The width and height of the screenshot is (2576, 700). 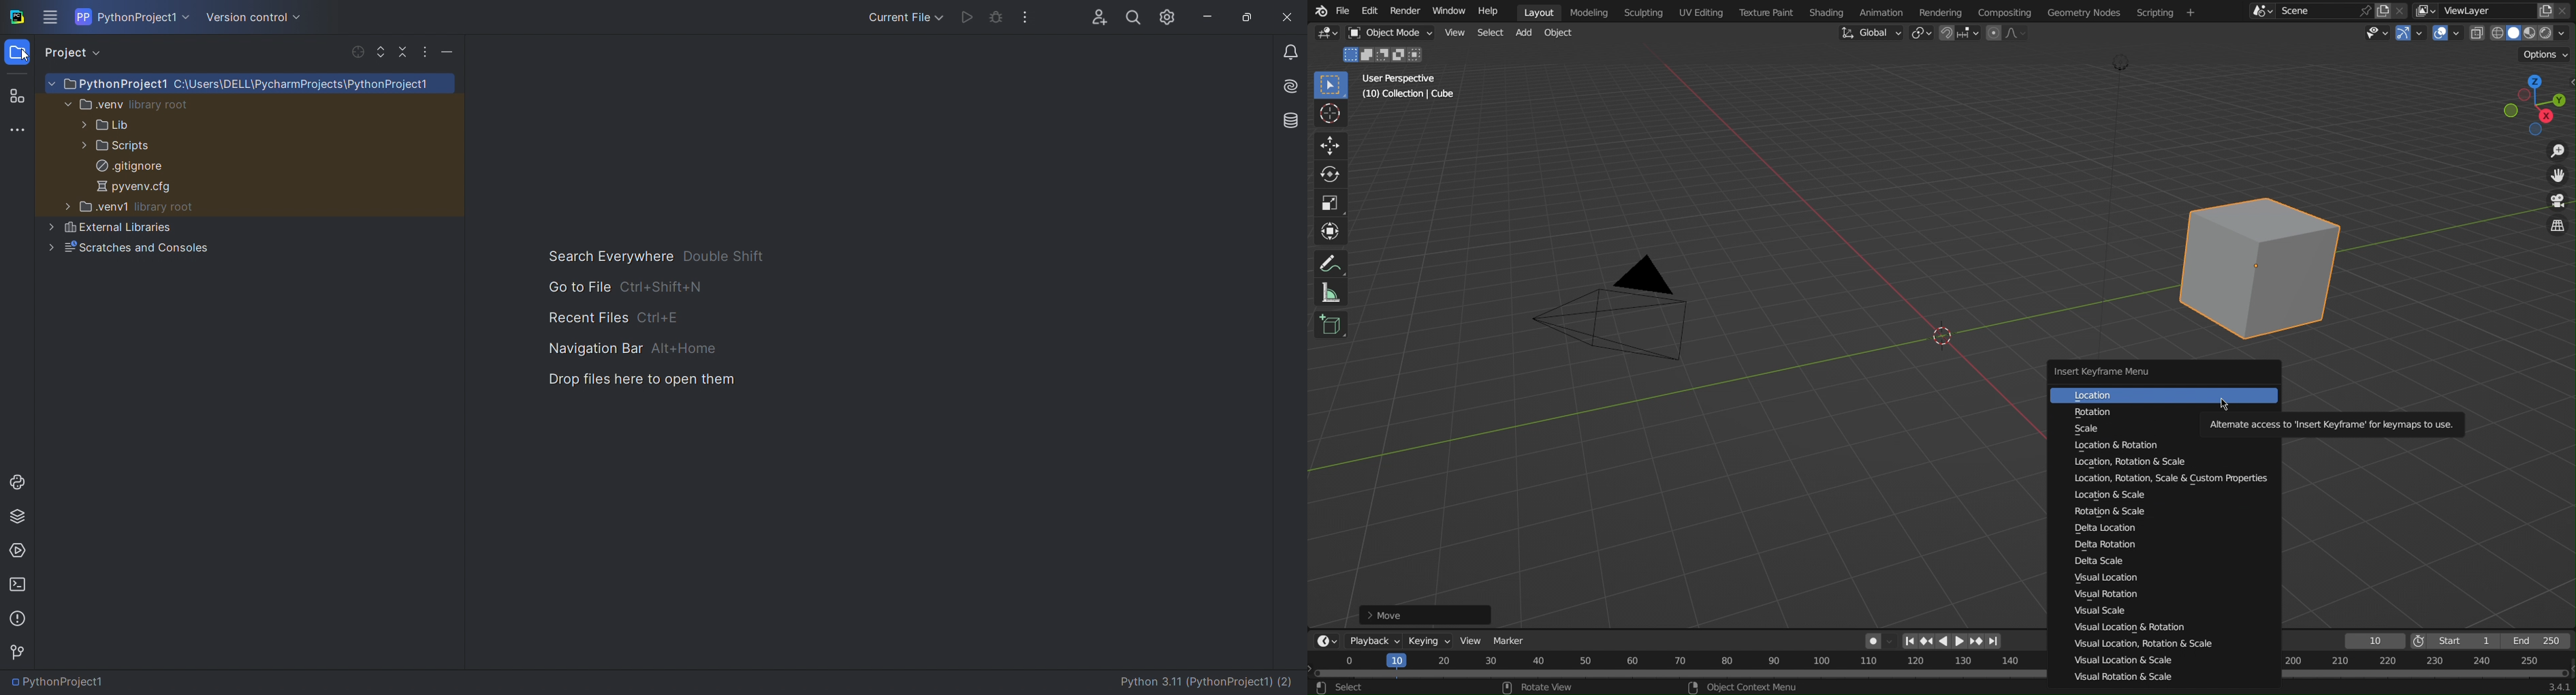 What do you see at coordinates (1164, 19) in the screenshot?
I see `settings` at bounding box center [1164, 19].